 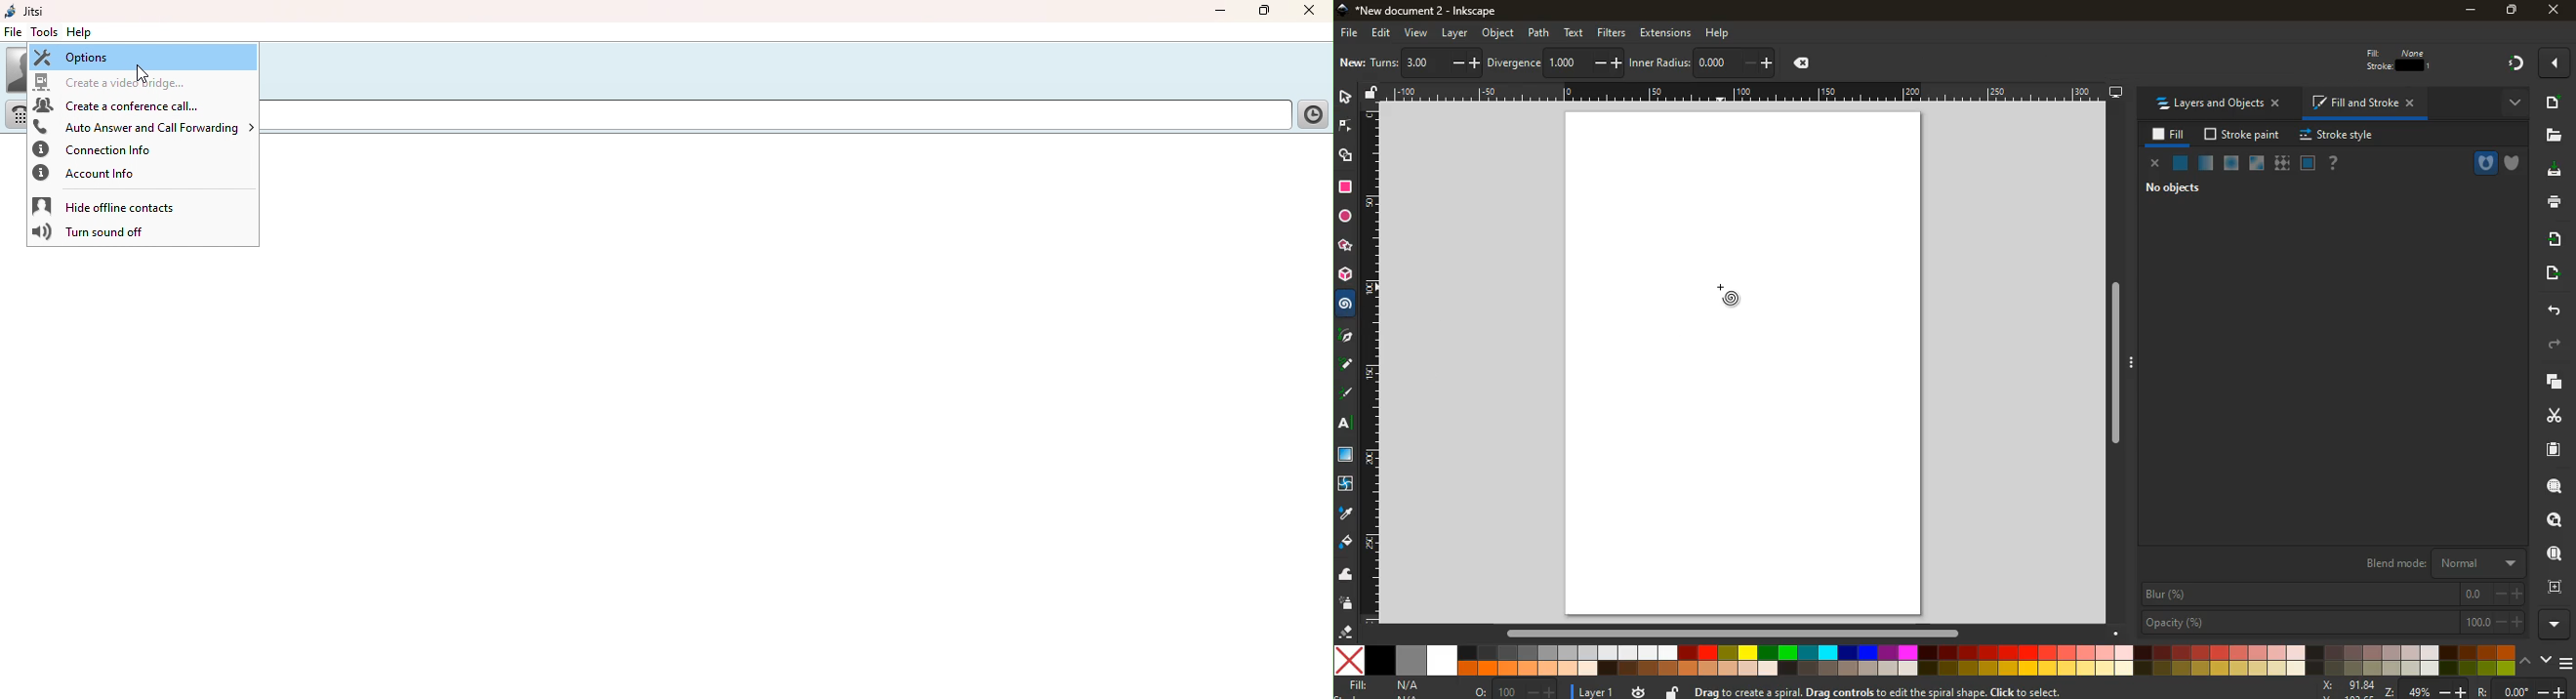 I want to click on layer, so click(x=1594, y=690).